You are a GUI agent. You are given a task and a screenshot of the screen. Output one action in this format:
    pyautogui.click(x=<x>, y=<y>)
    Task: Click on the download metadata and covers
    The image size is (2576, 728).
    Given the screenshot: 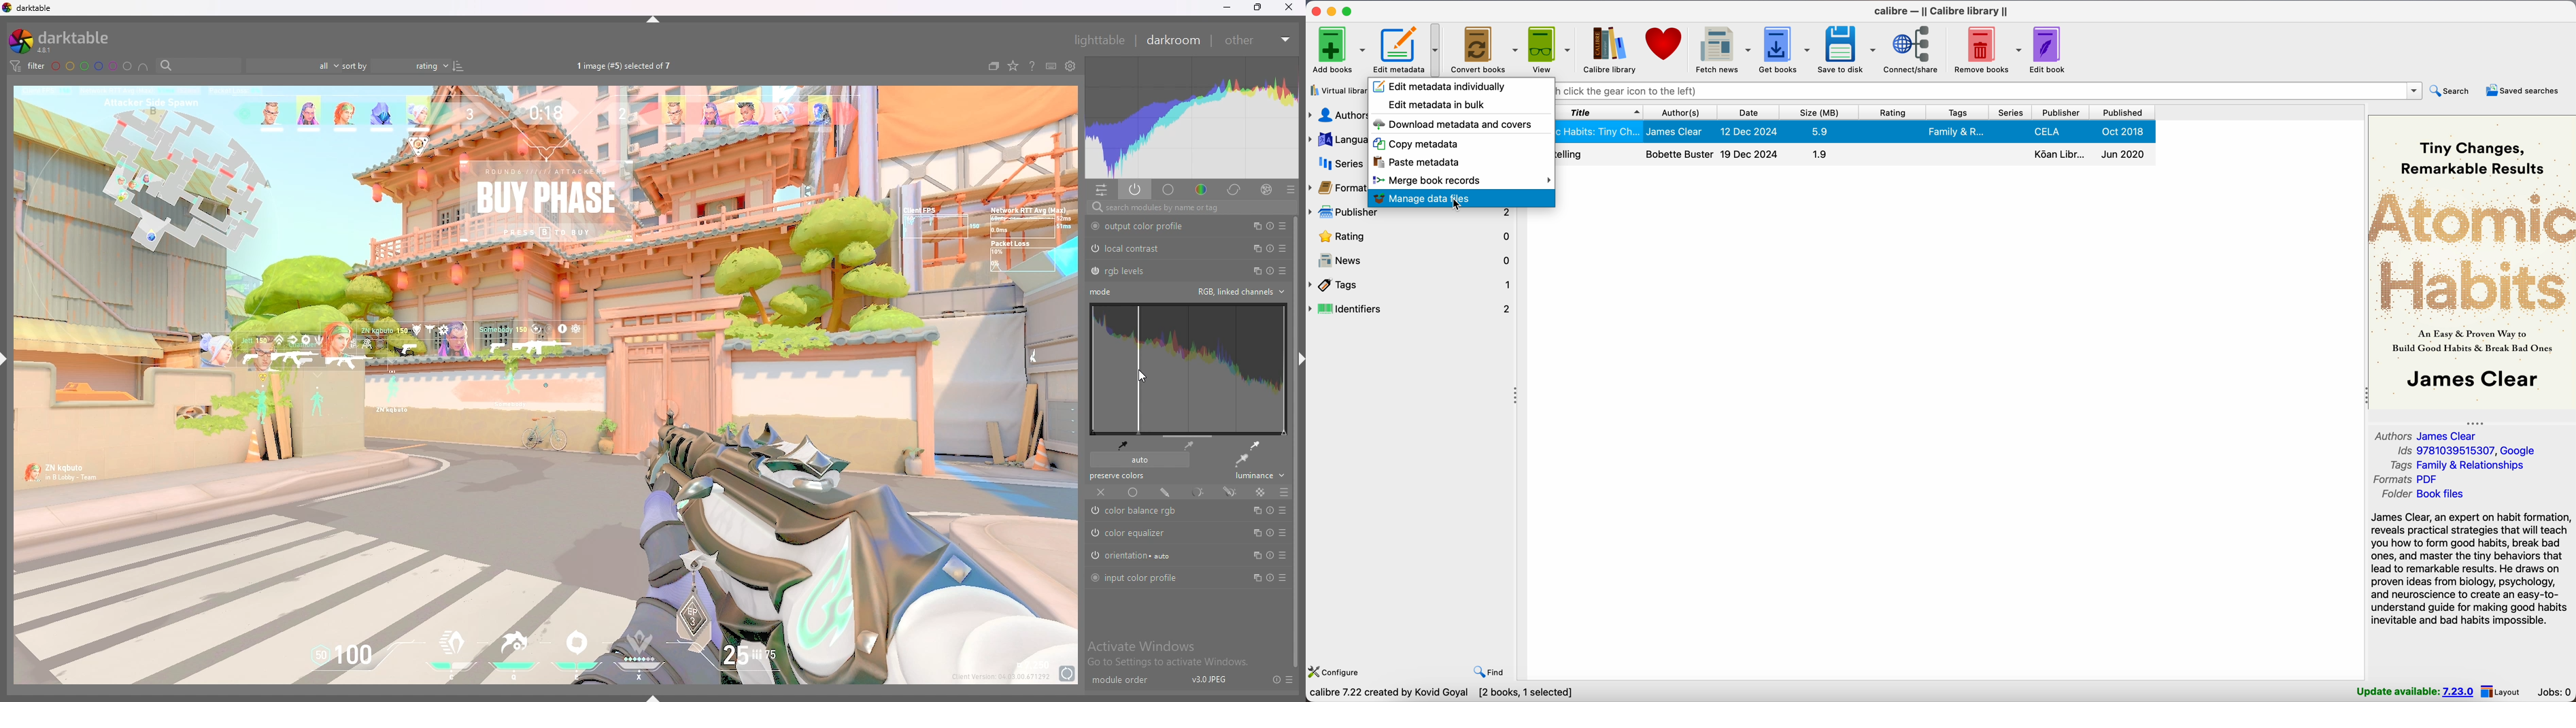 What is the action you would take?
    pyautogui.click(x=1452, y=124)
    